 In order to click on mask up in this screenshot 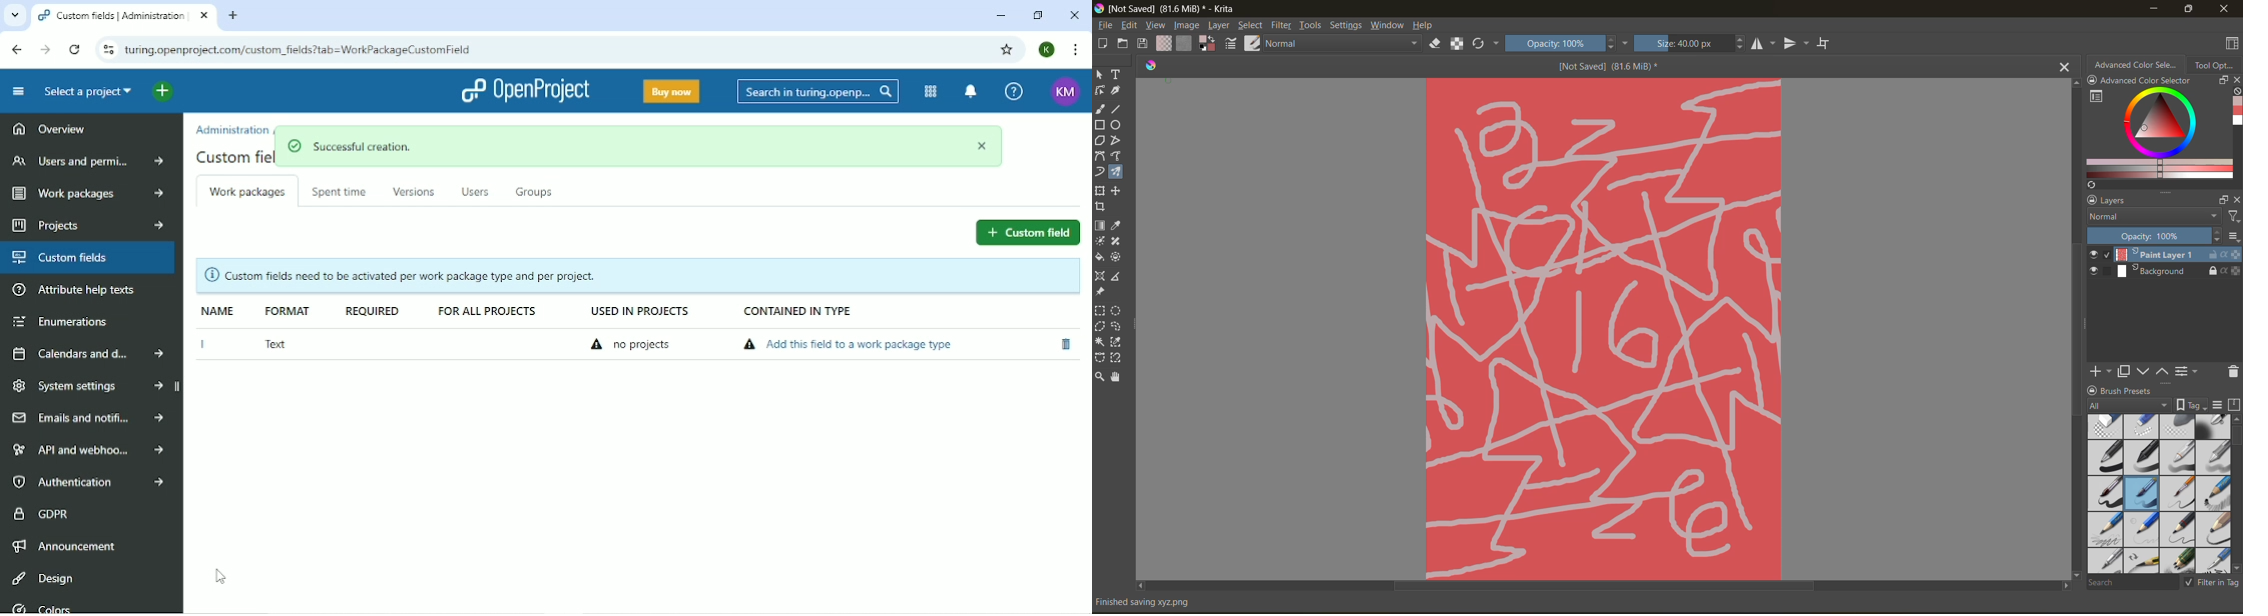, I will do `click(2164, 371)`.